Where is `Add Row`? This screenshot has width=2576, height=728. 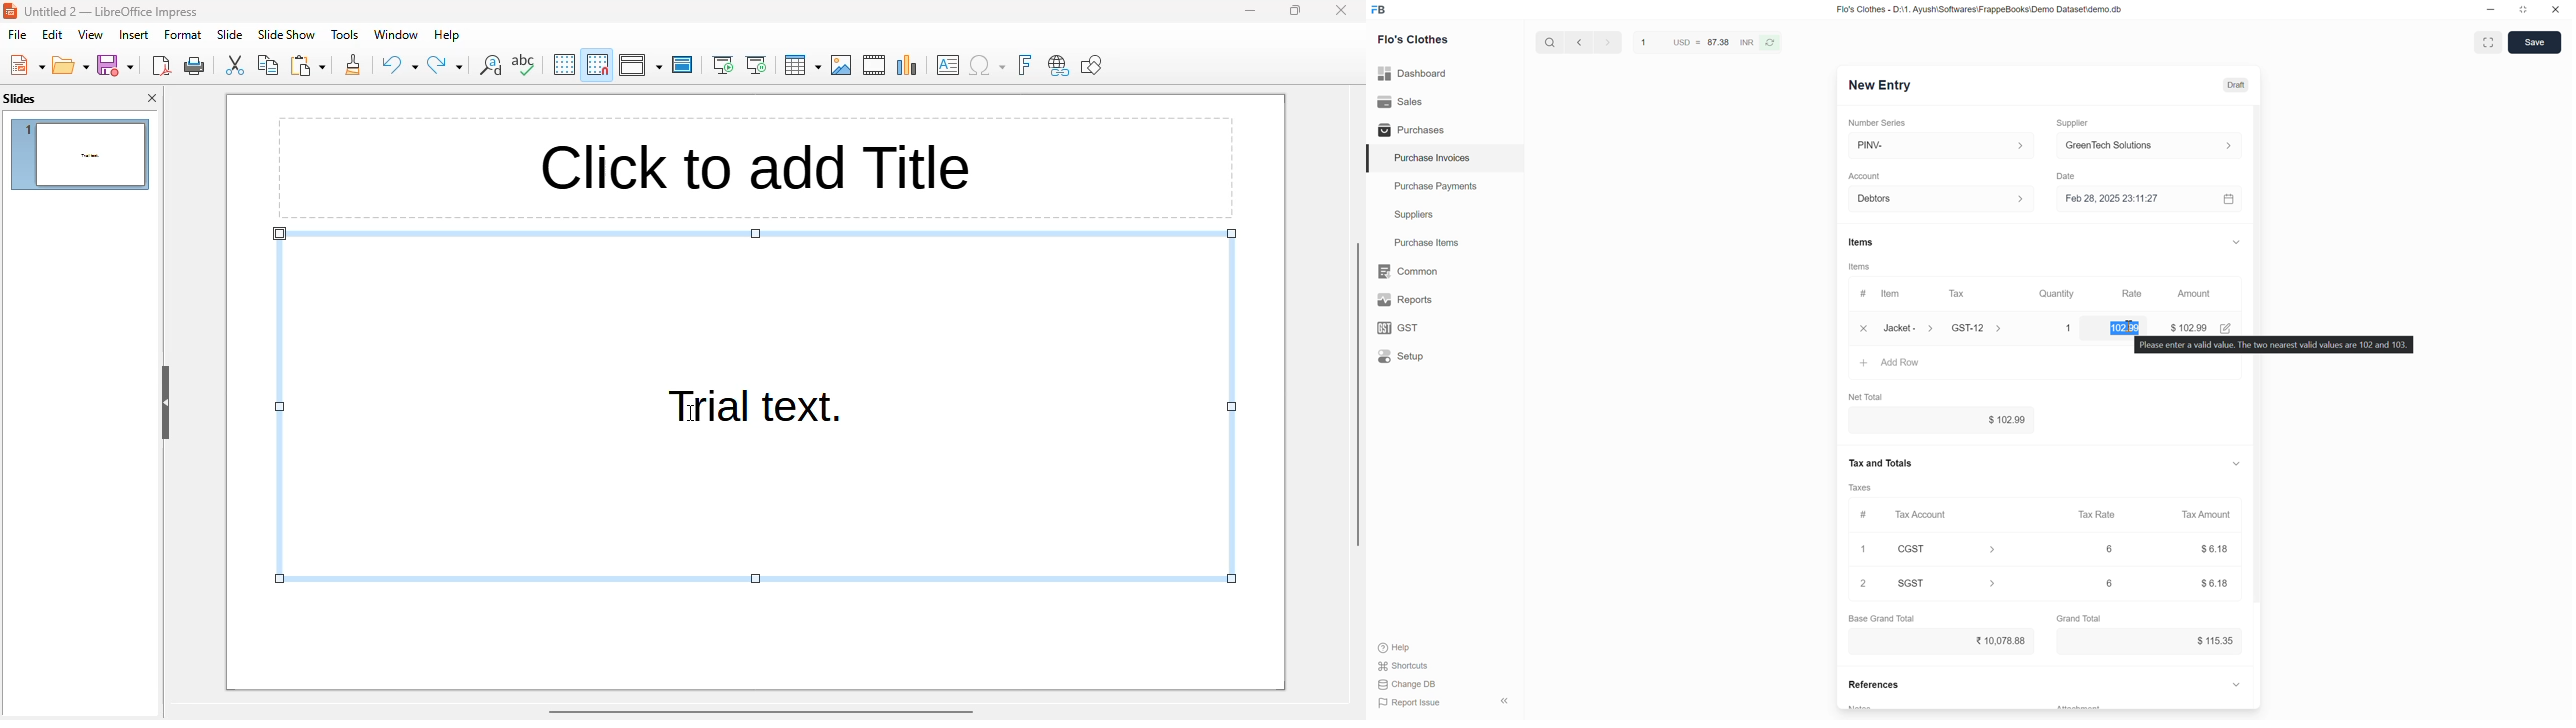
Add Row is located at coordinates (2046, 367).